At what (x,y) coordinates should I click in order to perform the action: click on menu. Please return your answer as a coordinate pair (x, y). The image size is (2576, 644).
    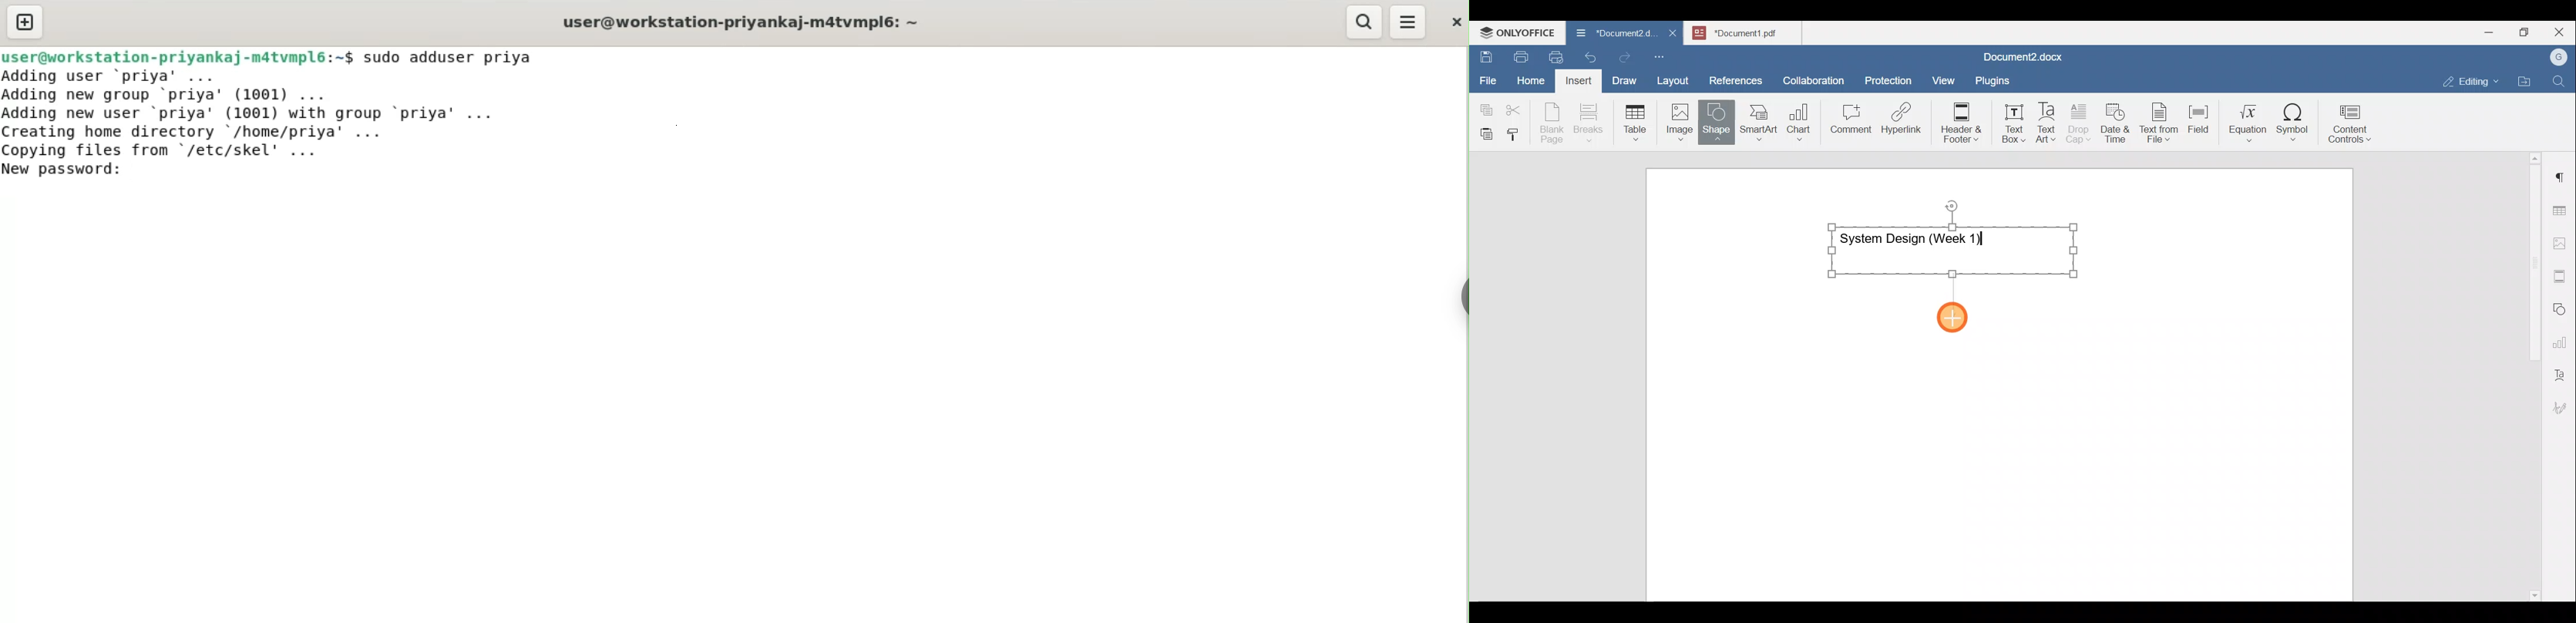
    Looking at the image, I should click on (1409, 22).